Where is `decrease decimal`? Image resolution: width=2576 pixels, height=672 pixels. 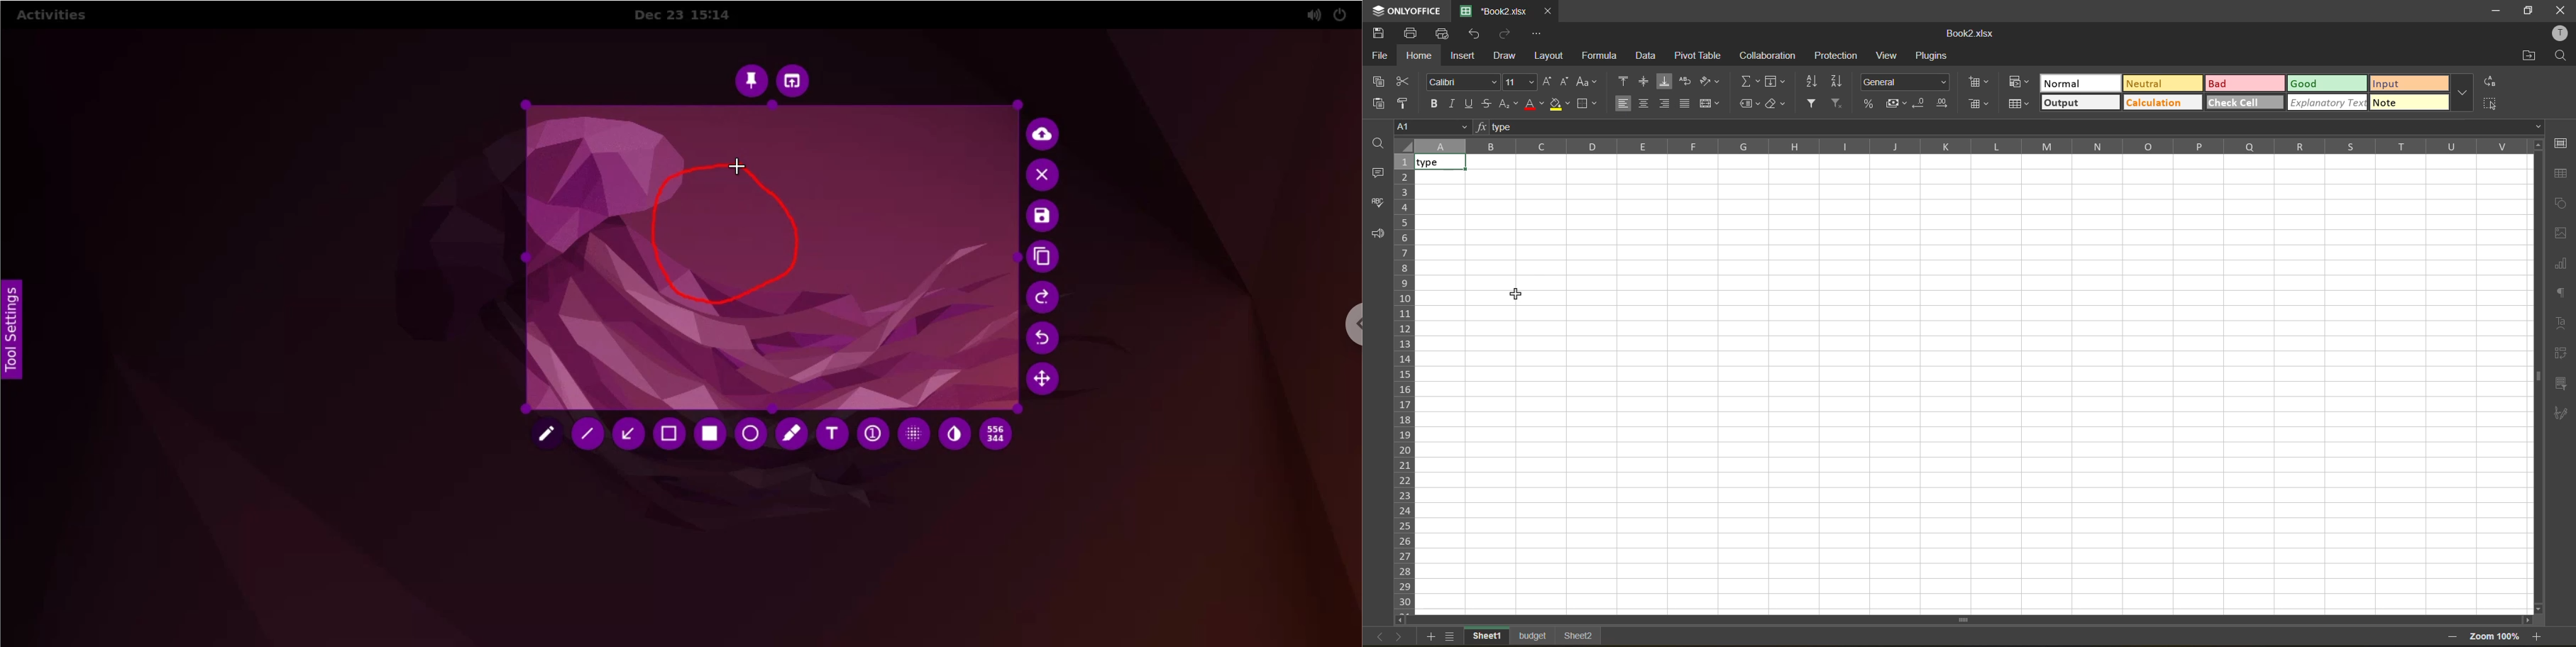 decrease decimal is located at coordinates (1921, 102).